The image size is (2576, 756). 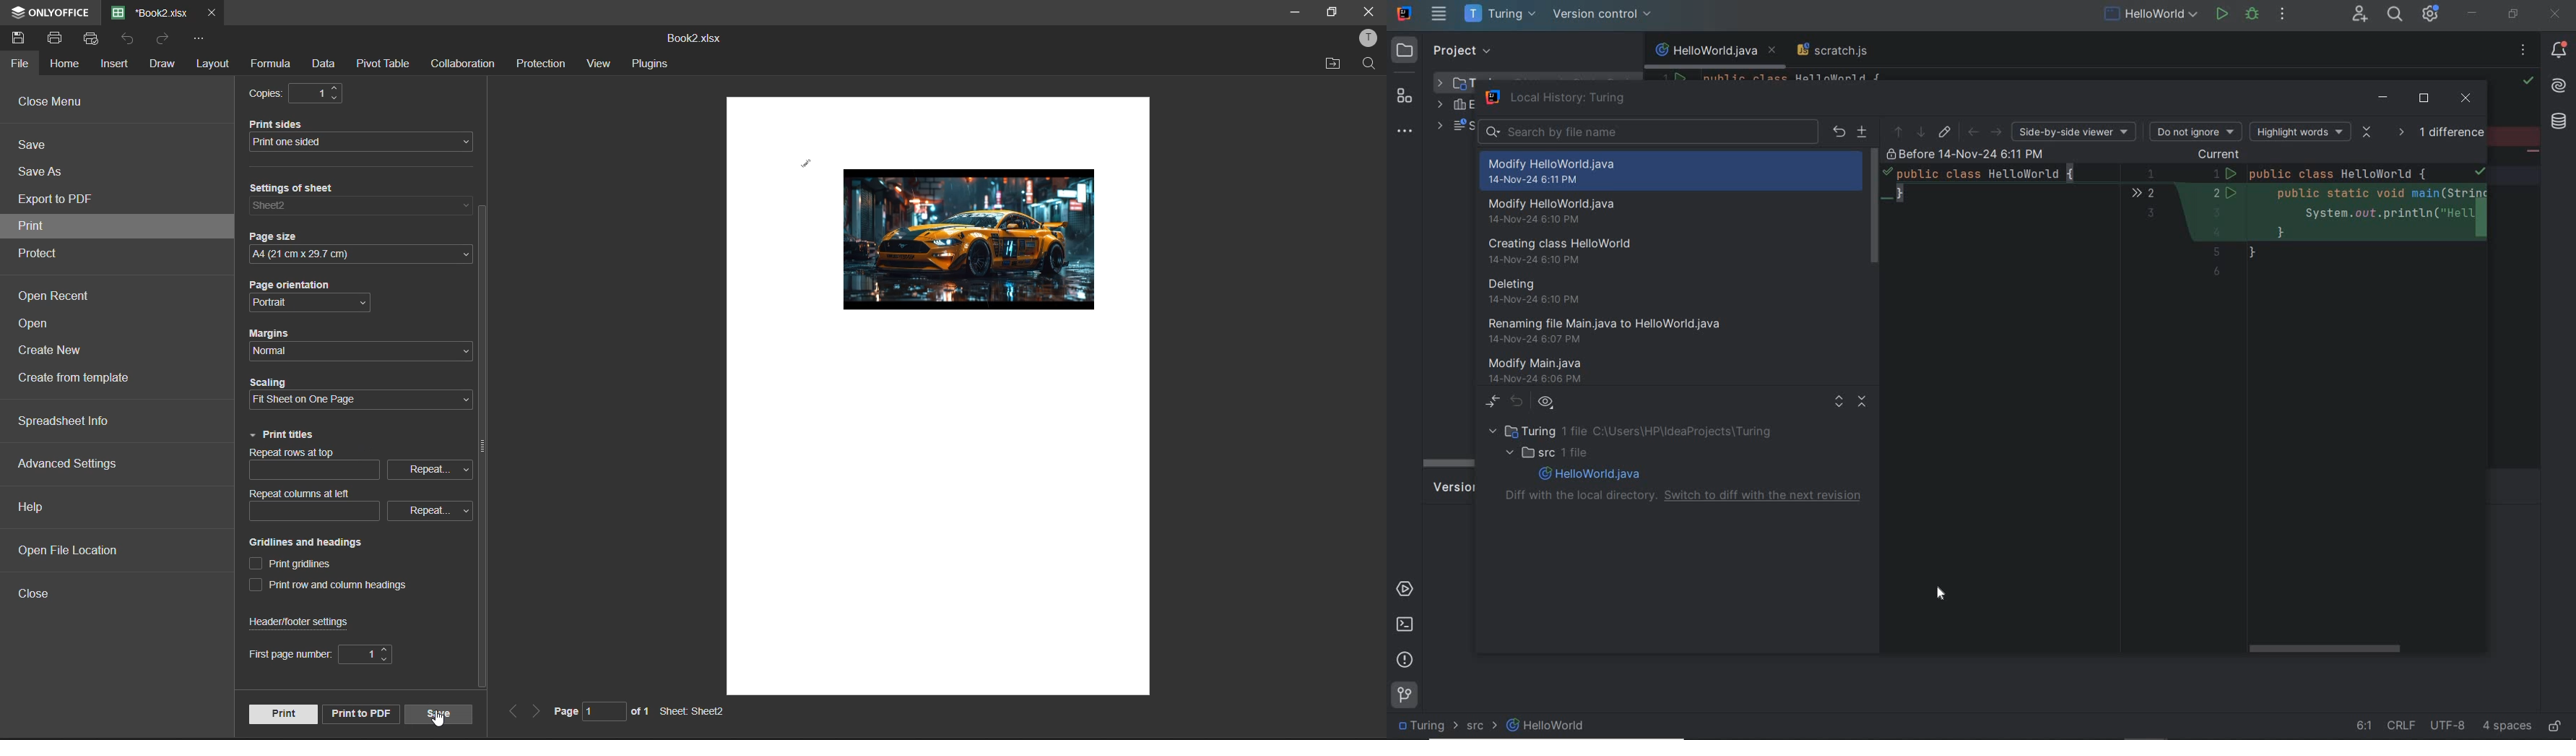 I want to click on spreadsheet info, so click(x=79, y=421).